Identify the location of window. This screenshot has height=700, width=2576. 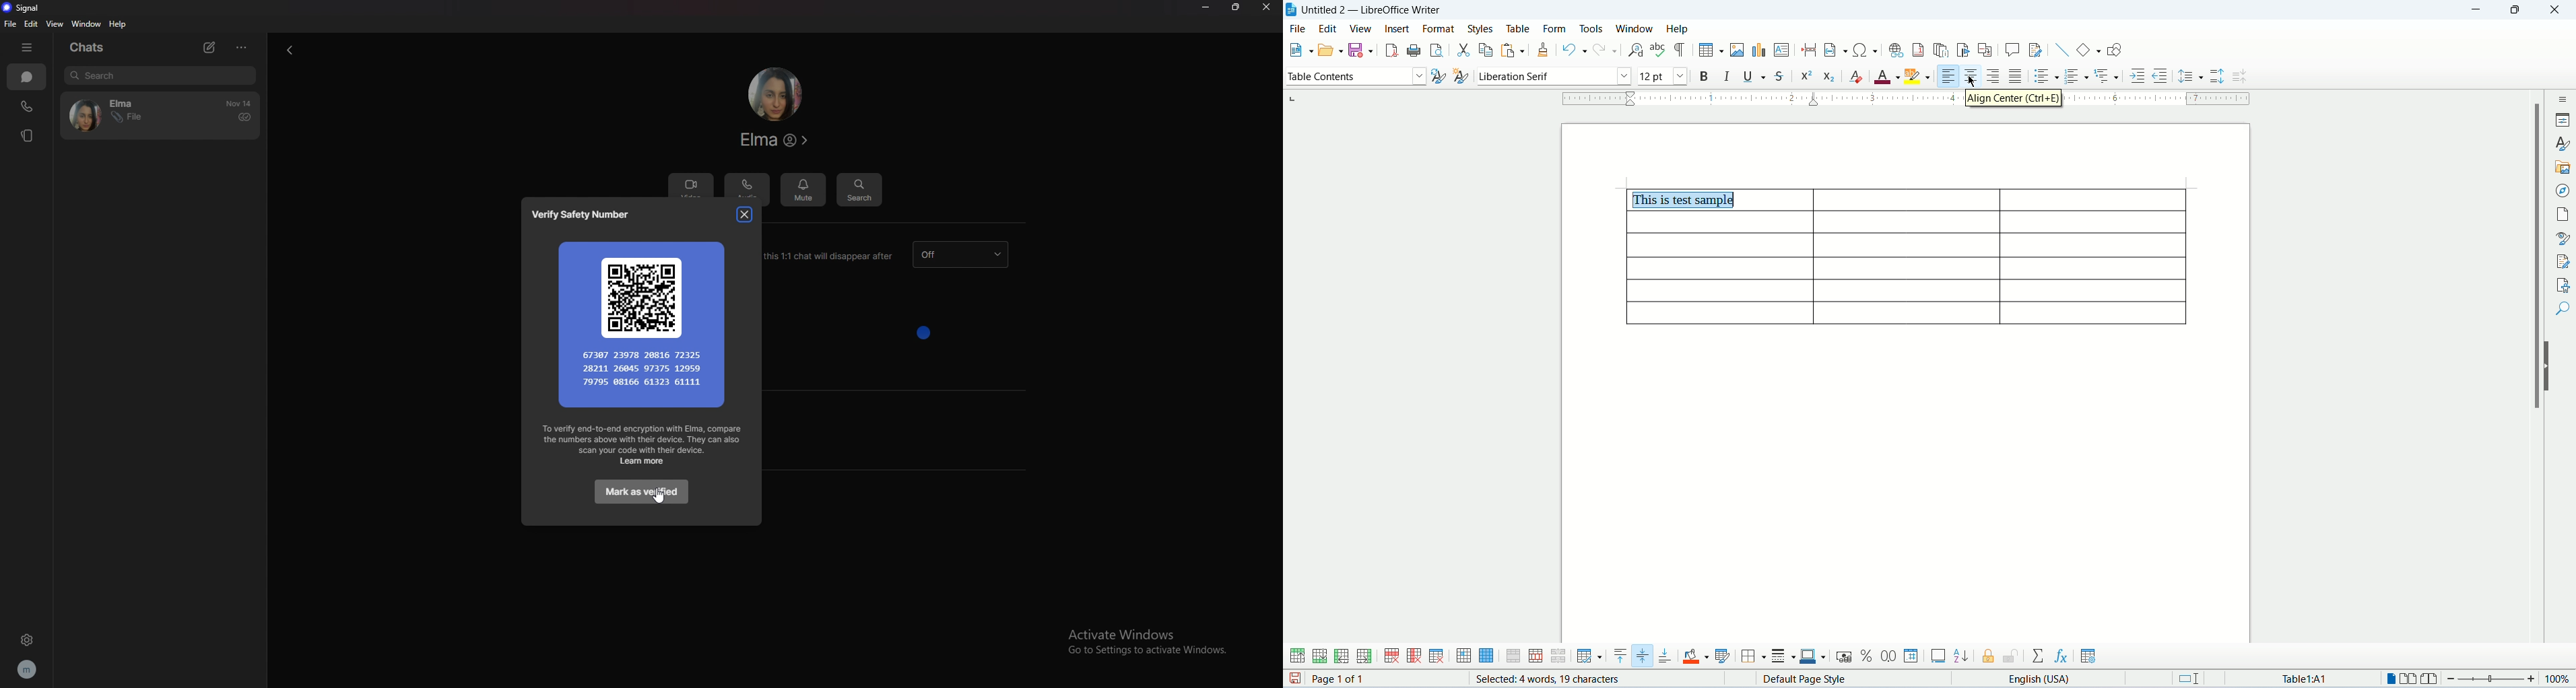
(1636, 28).